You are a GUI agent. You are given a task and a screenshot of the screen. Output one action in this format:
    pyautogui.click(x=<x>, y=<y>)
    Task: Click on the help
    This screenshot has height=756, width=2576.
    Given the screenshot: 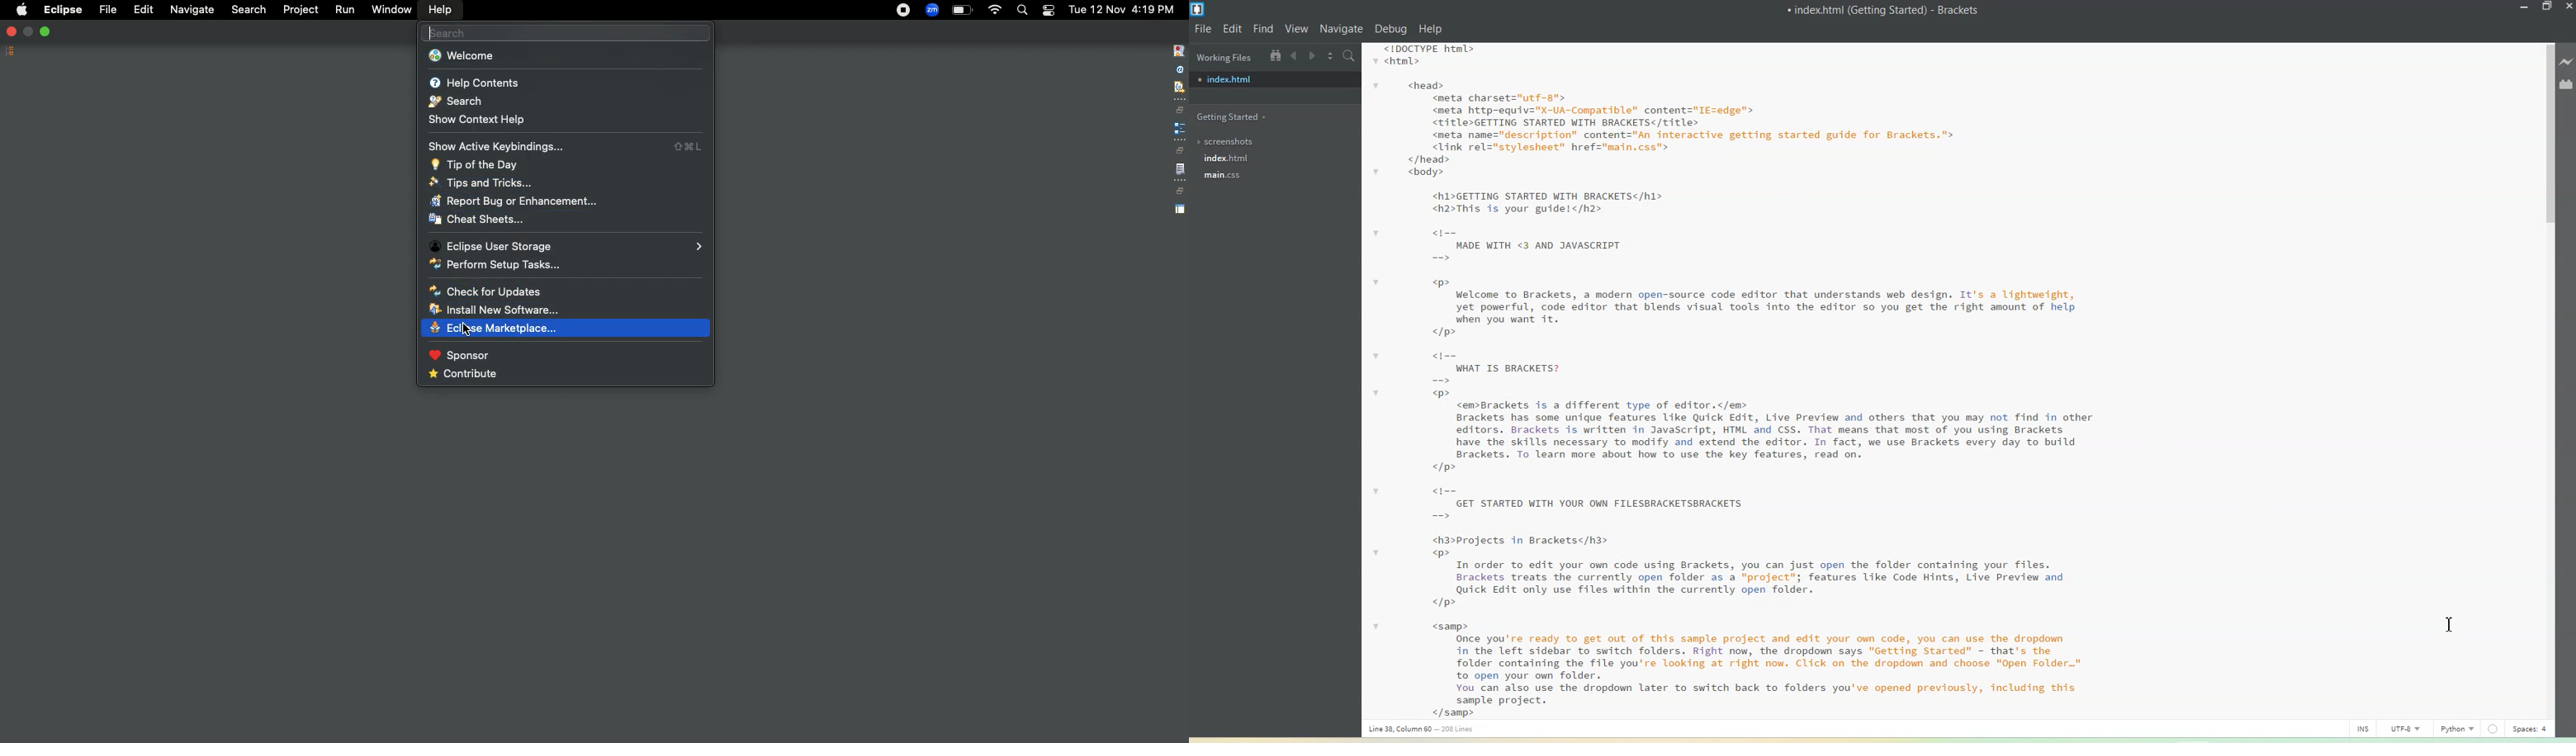 What is the action you would take?
    pyautogui.click(x=440, y=10)
    